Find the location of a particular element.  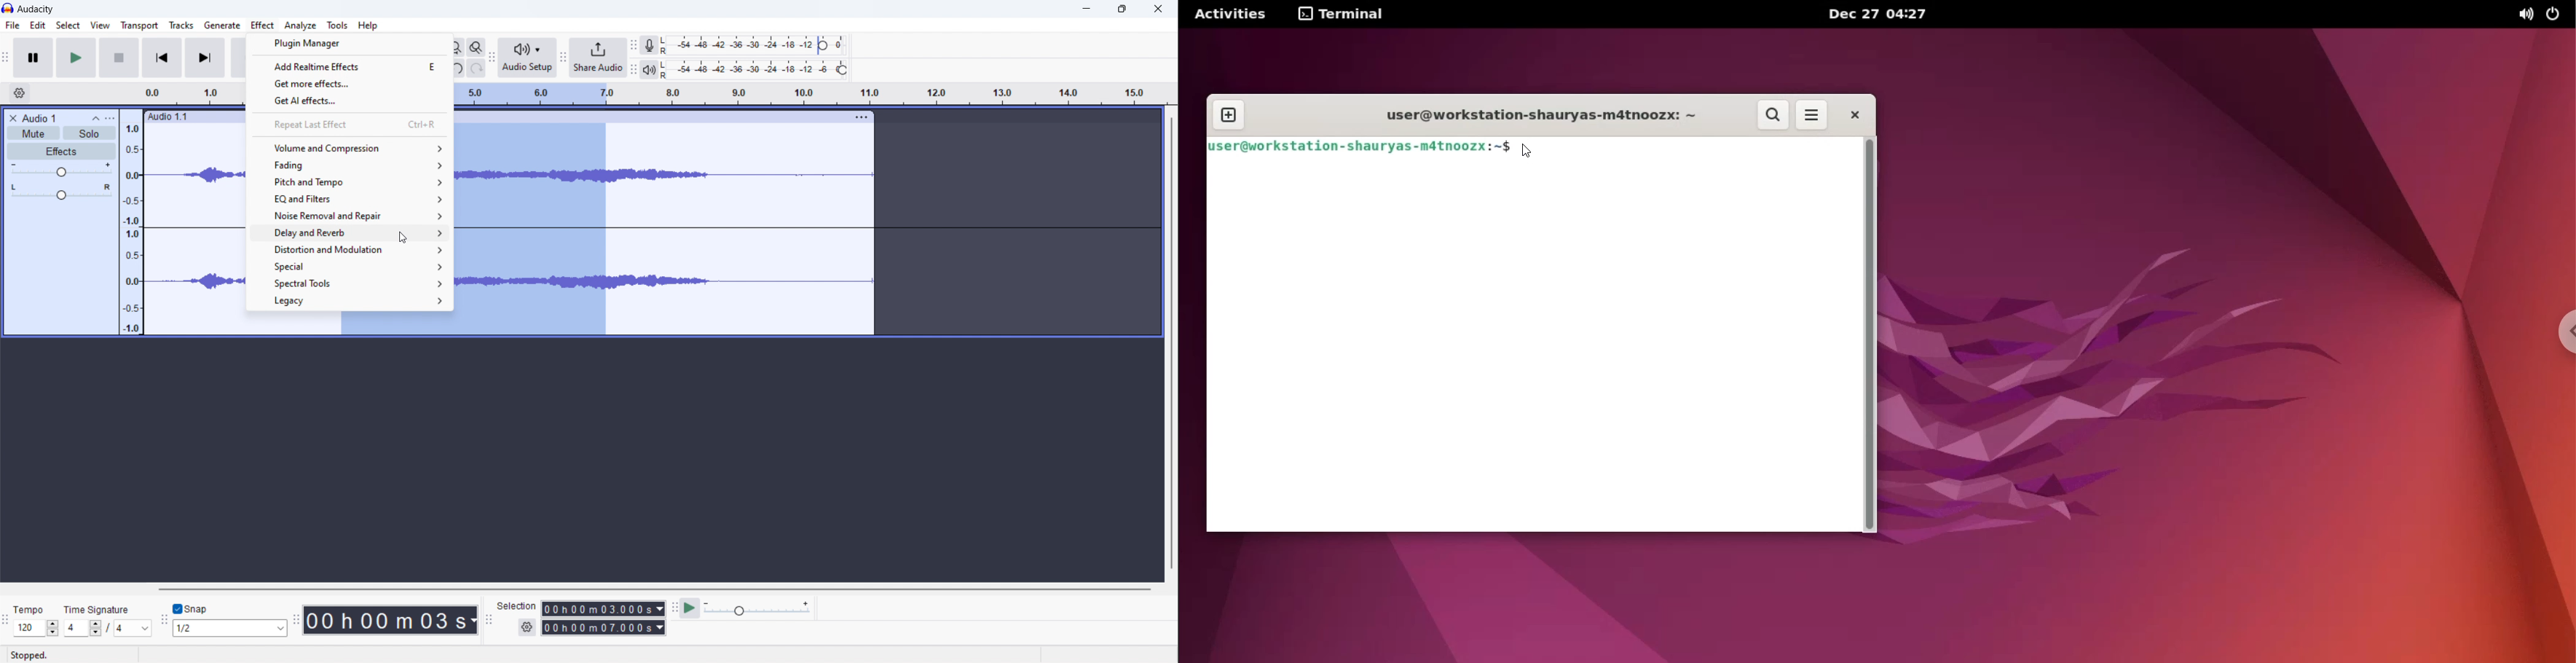

soundtrack is located at coordinates (194, 234).